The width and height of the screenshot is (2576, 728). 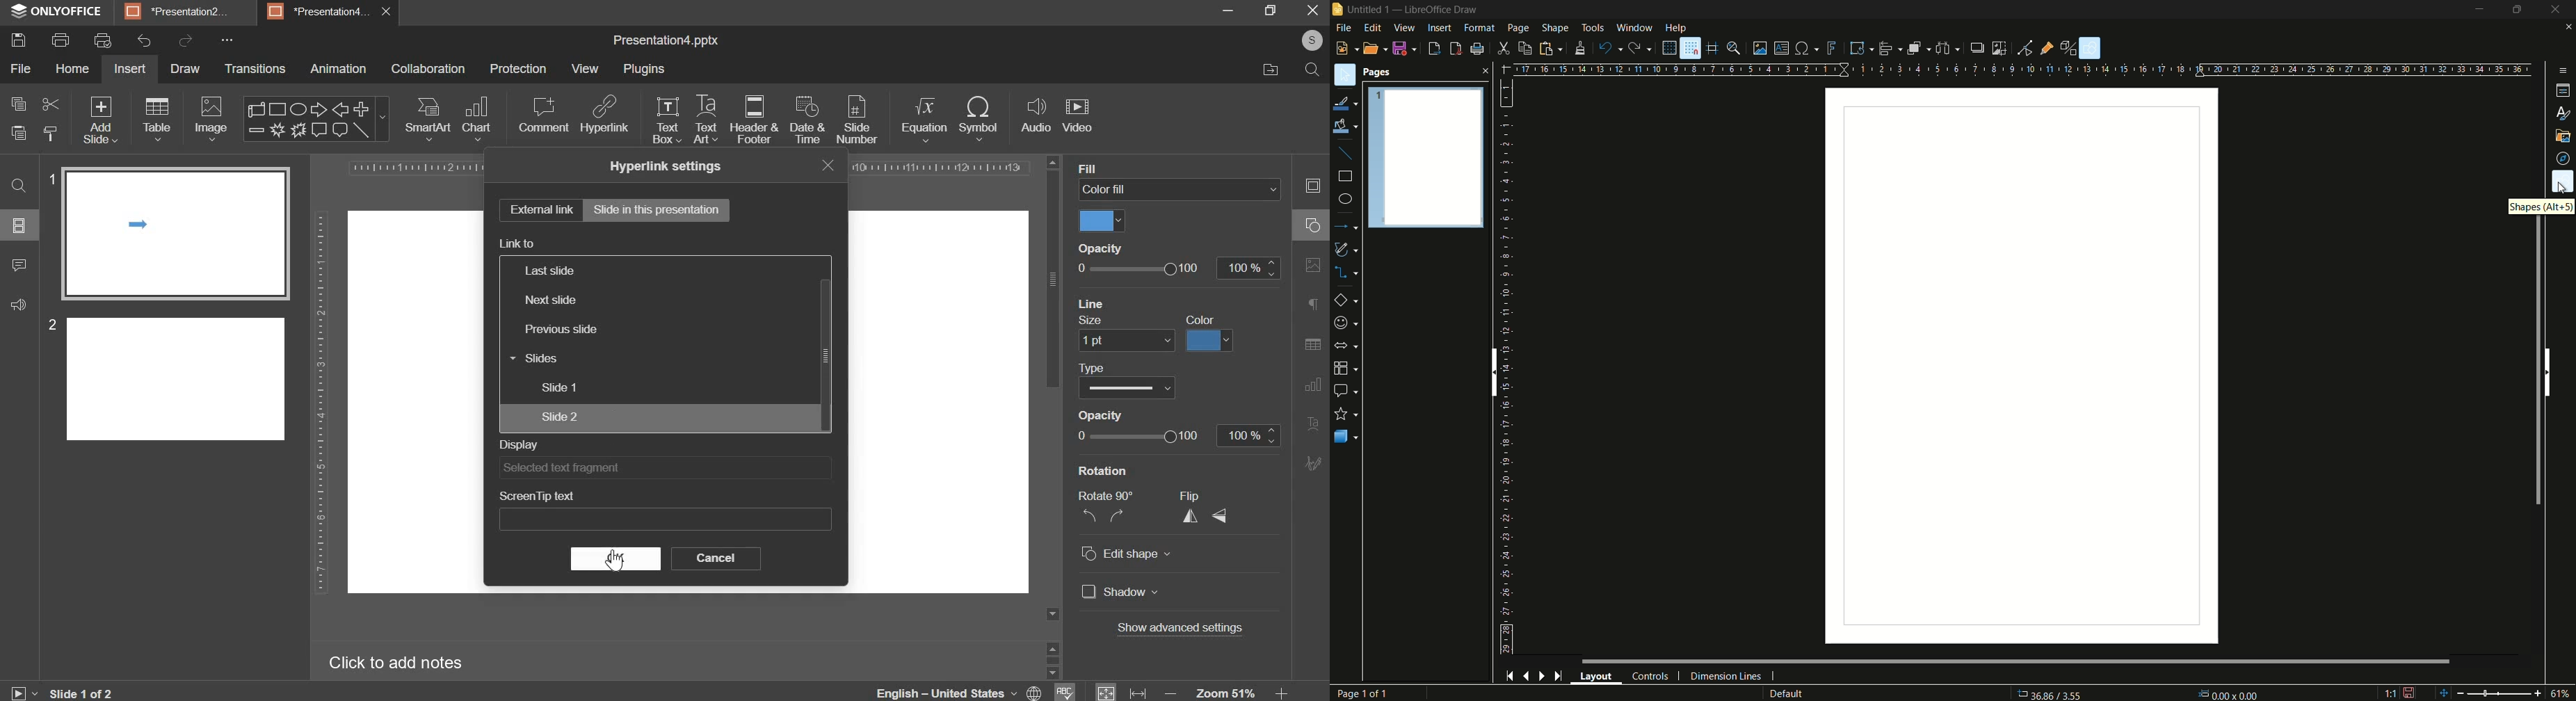 I want to click on smart art, so click(x=429, y=120).